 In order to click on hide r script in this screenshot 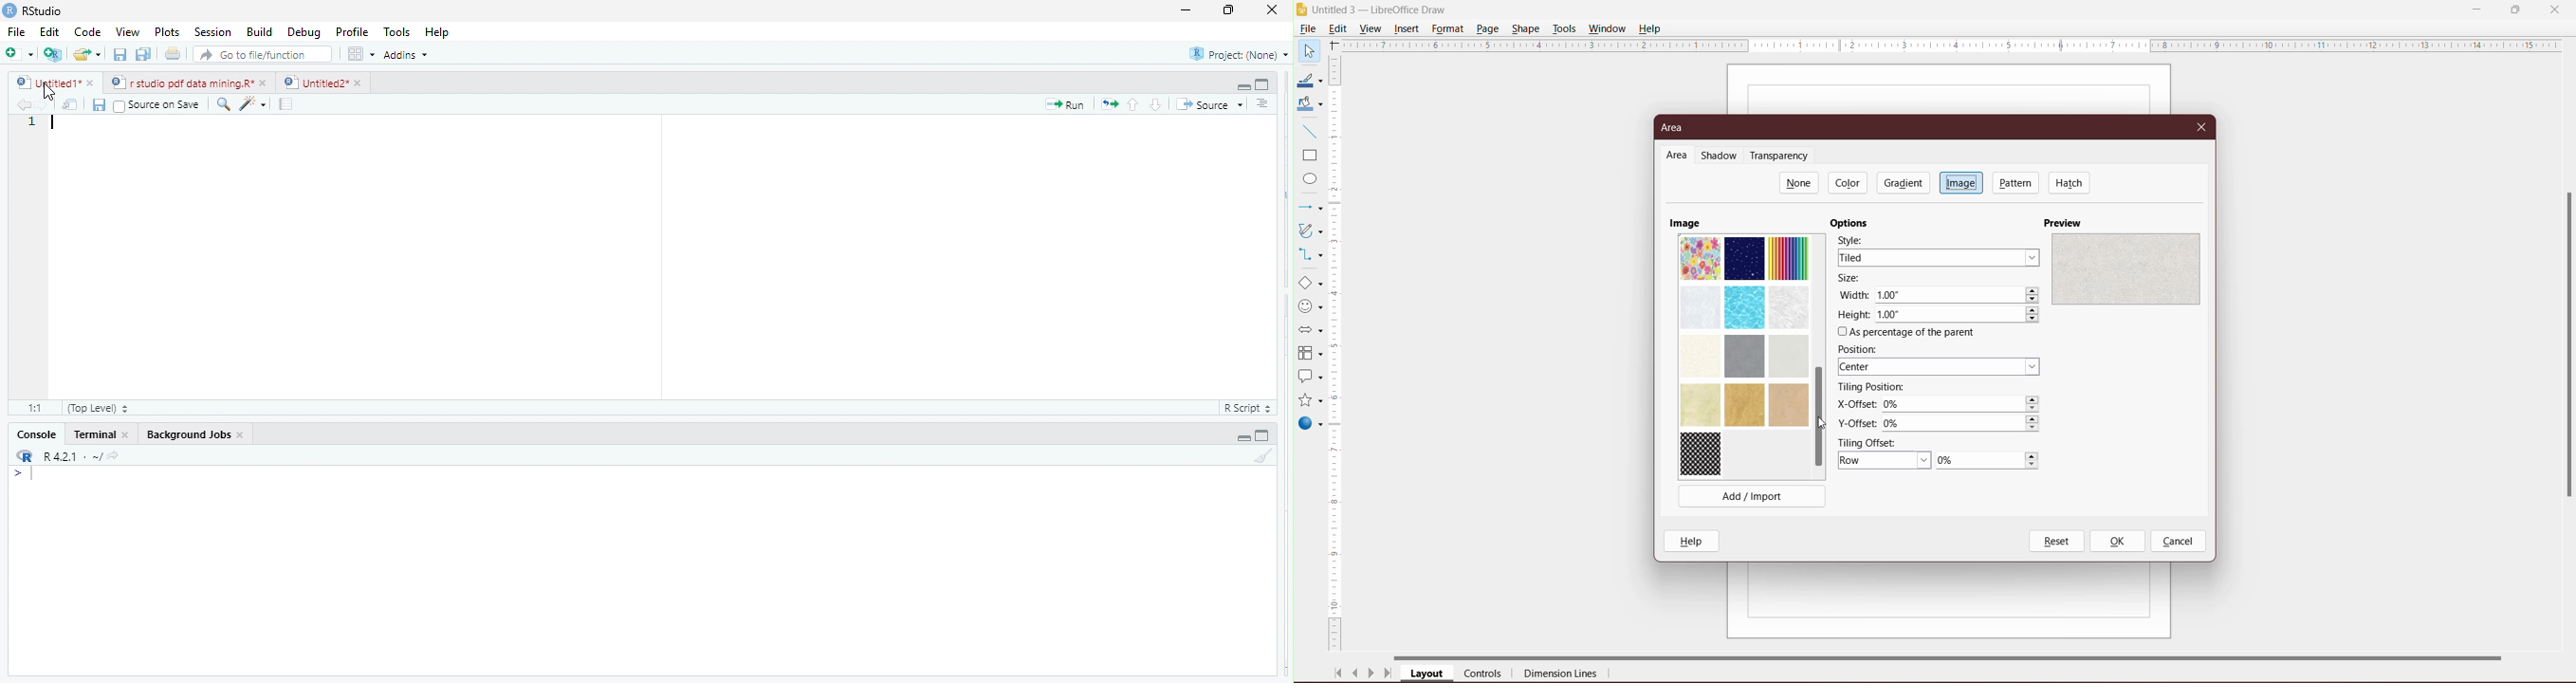, I will do `click(1242, 84)`.